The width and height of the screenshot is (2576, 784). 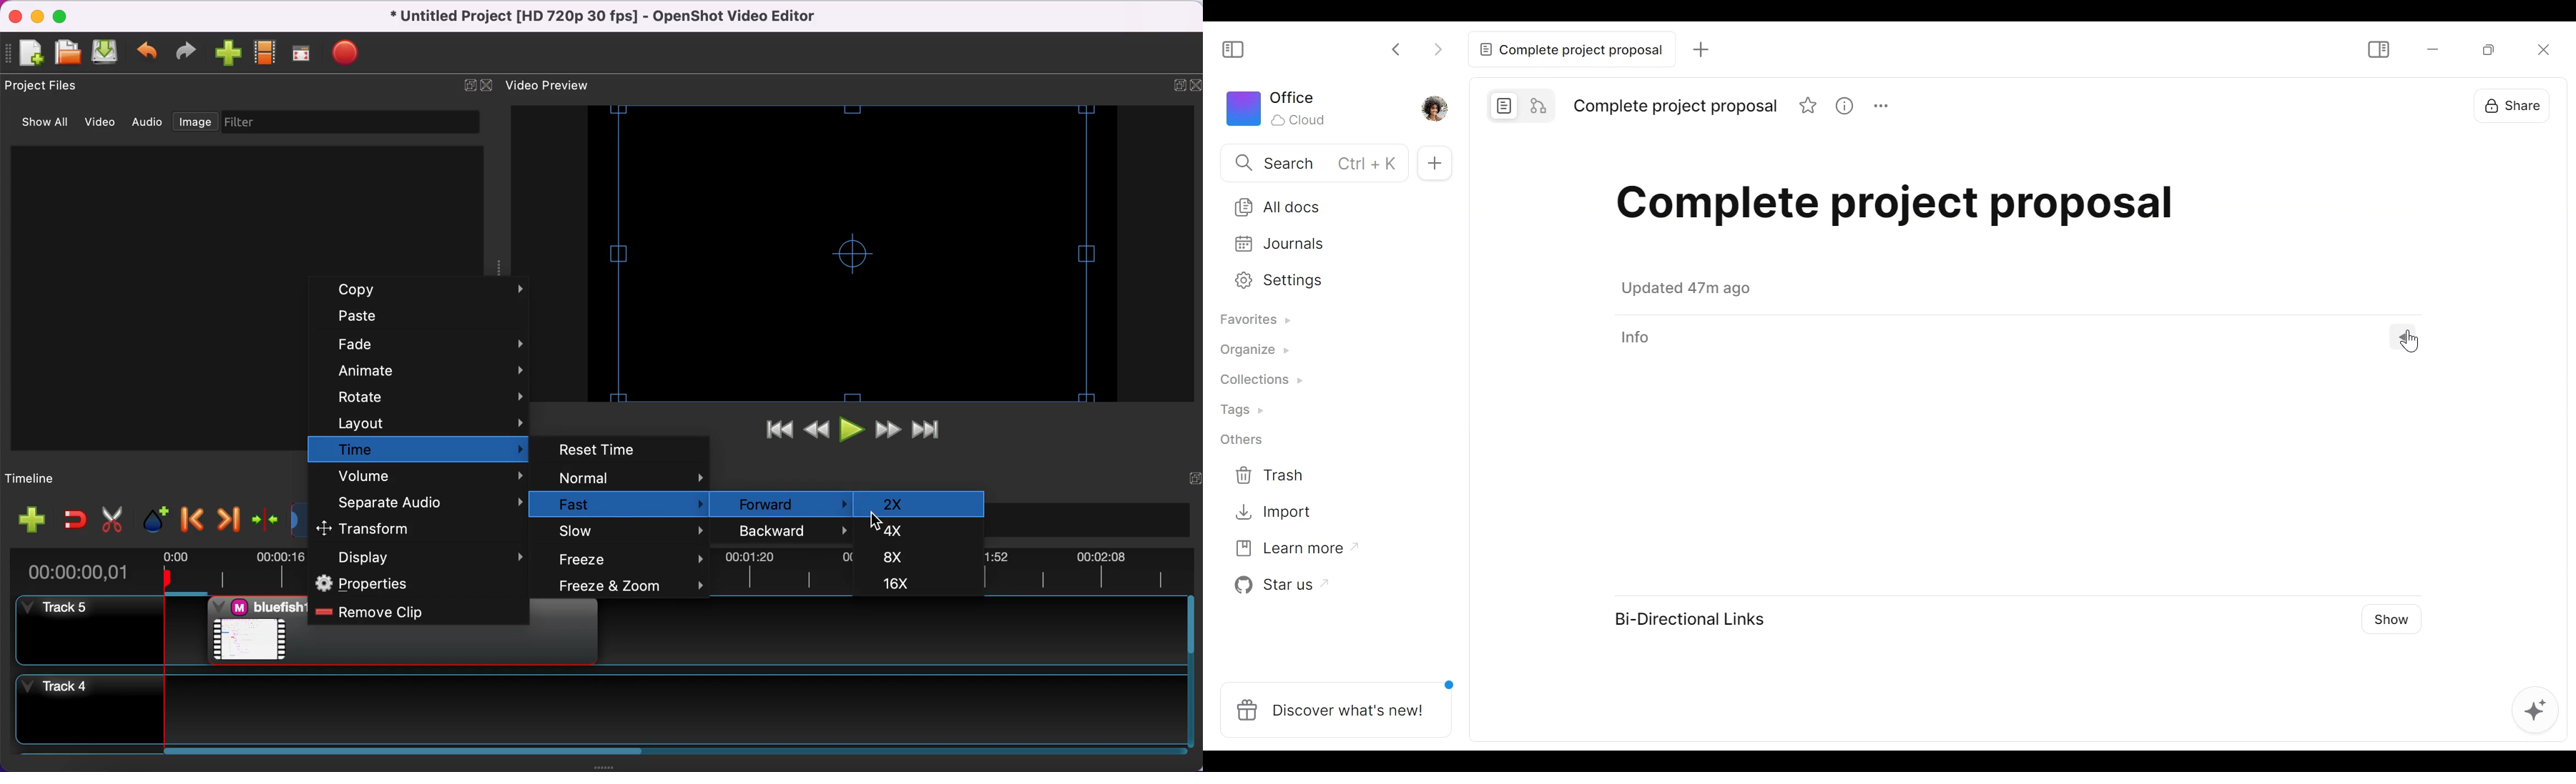 What do you see at coordinates (351, 53) in the screenshot?
I see `export video` at bounding box center [351, 53].